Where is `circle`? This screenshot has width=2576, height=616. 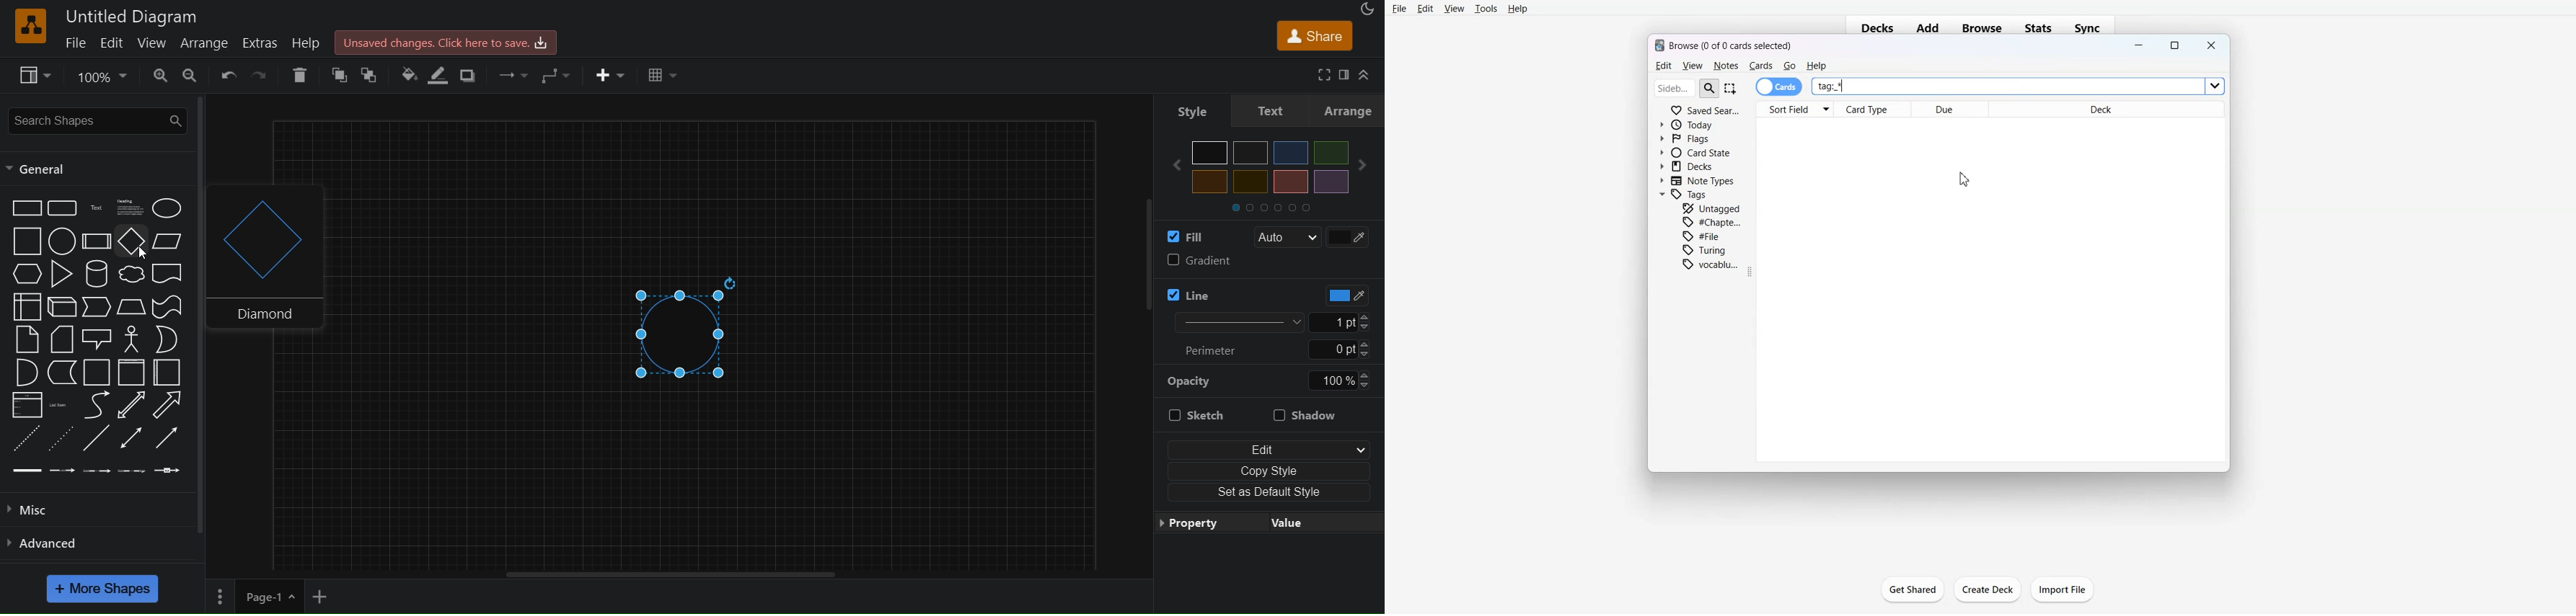
circle is located at coordinates (60, 243).